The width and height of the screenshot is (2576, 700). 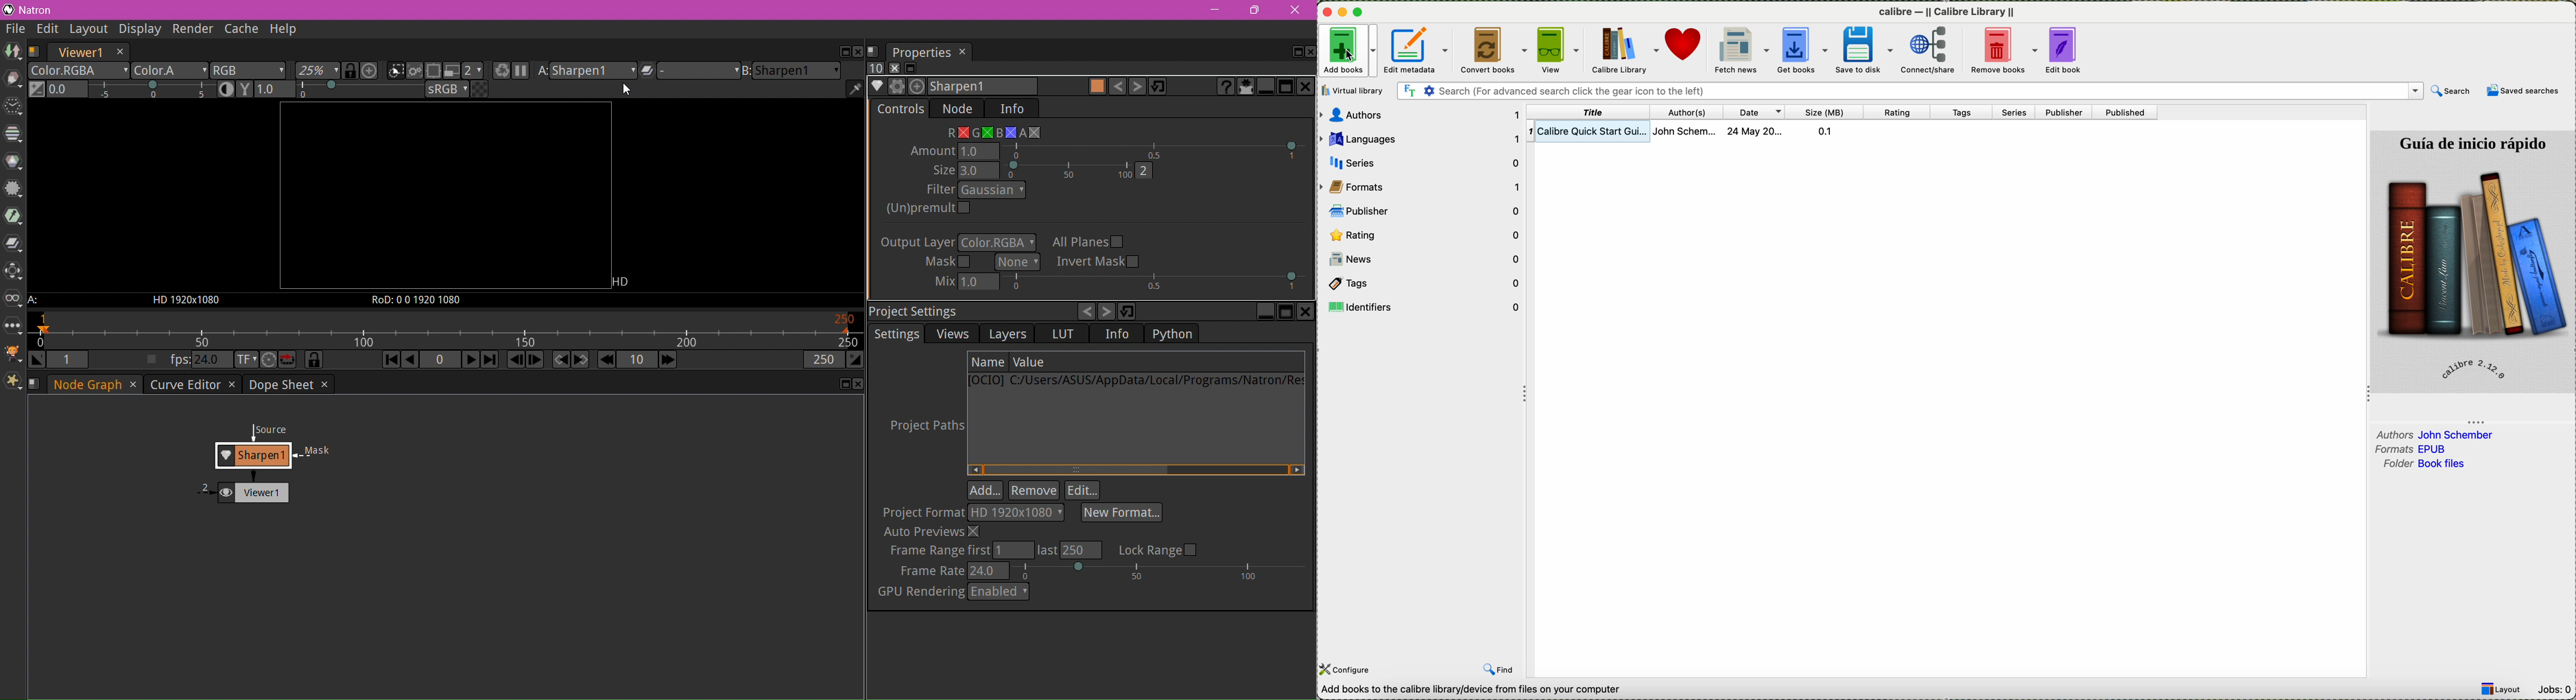 What do you see at coordinates (351, 71) in the screenshot?
I see `When enabled, all the viewers will be synchronized to the sme portion of the image in the viewport` at bounding box center [351, 71].